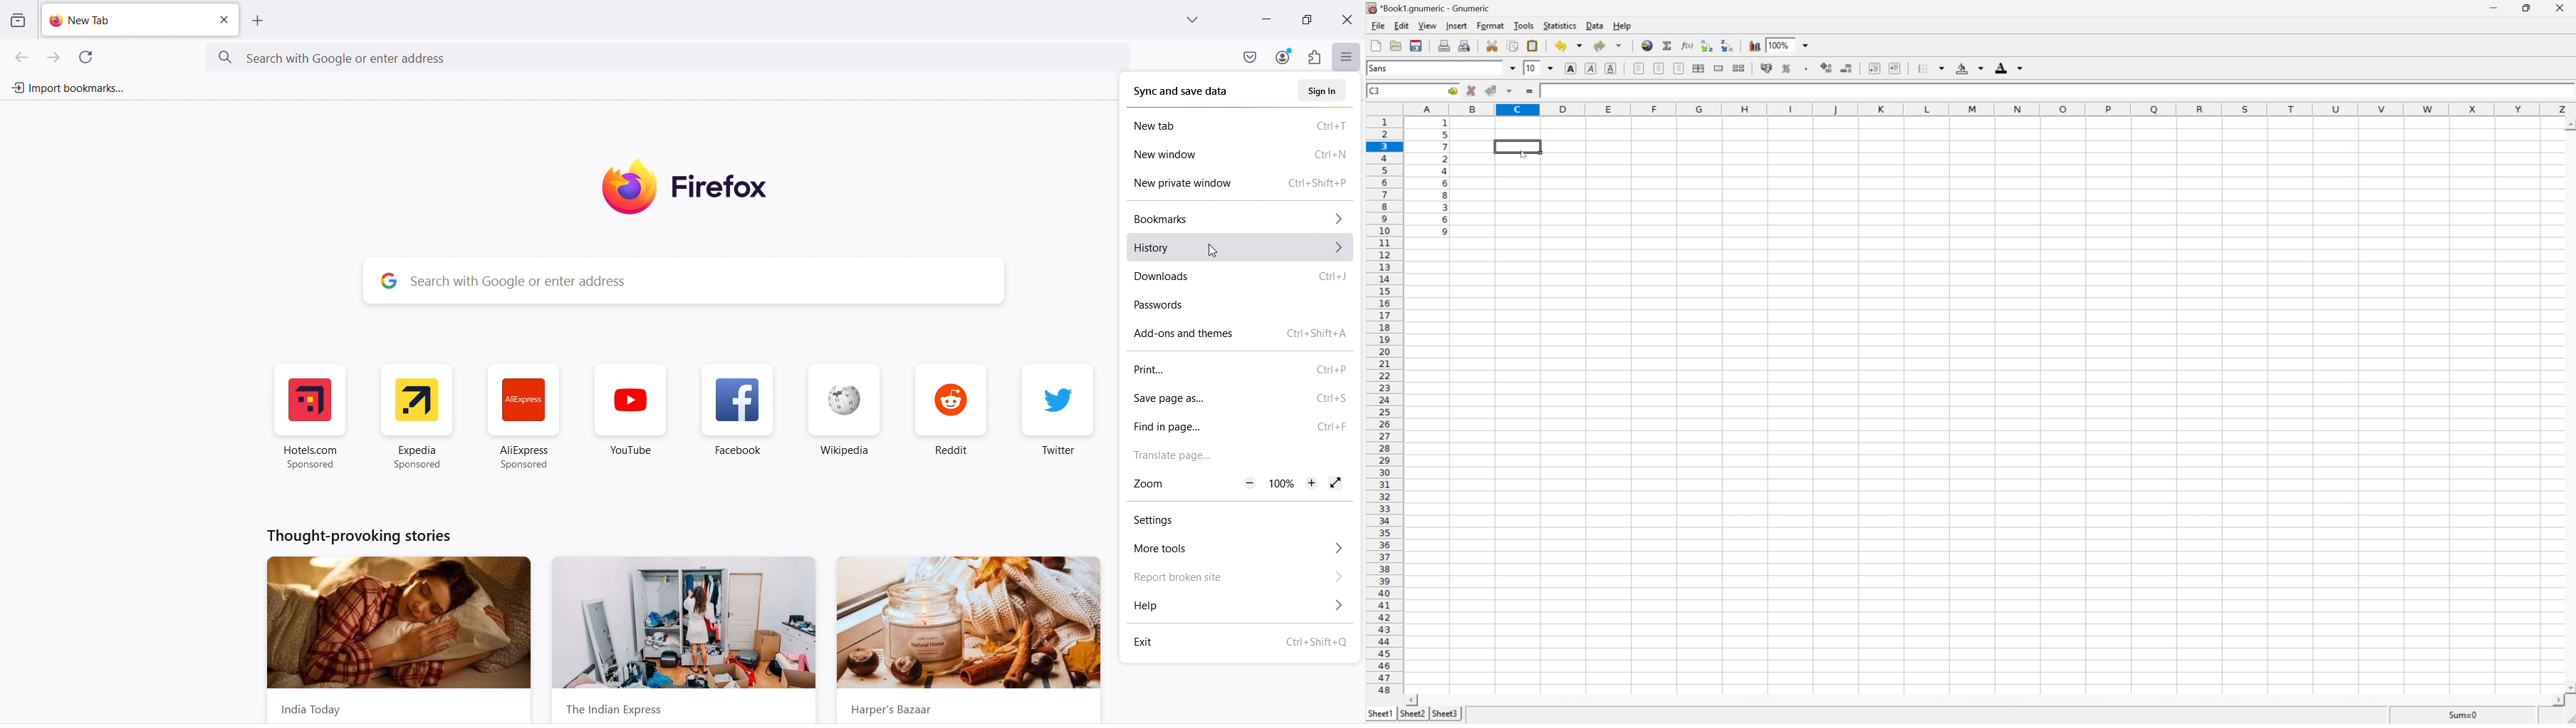 The image size is (2576, 728). What do you see at coordinates (2561, 7) in the screenshot?
I see `close` at bounding box center [2561, 7].